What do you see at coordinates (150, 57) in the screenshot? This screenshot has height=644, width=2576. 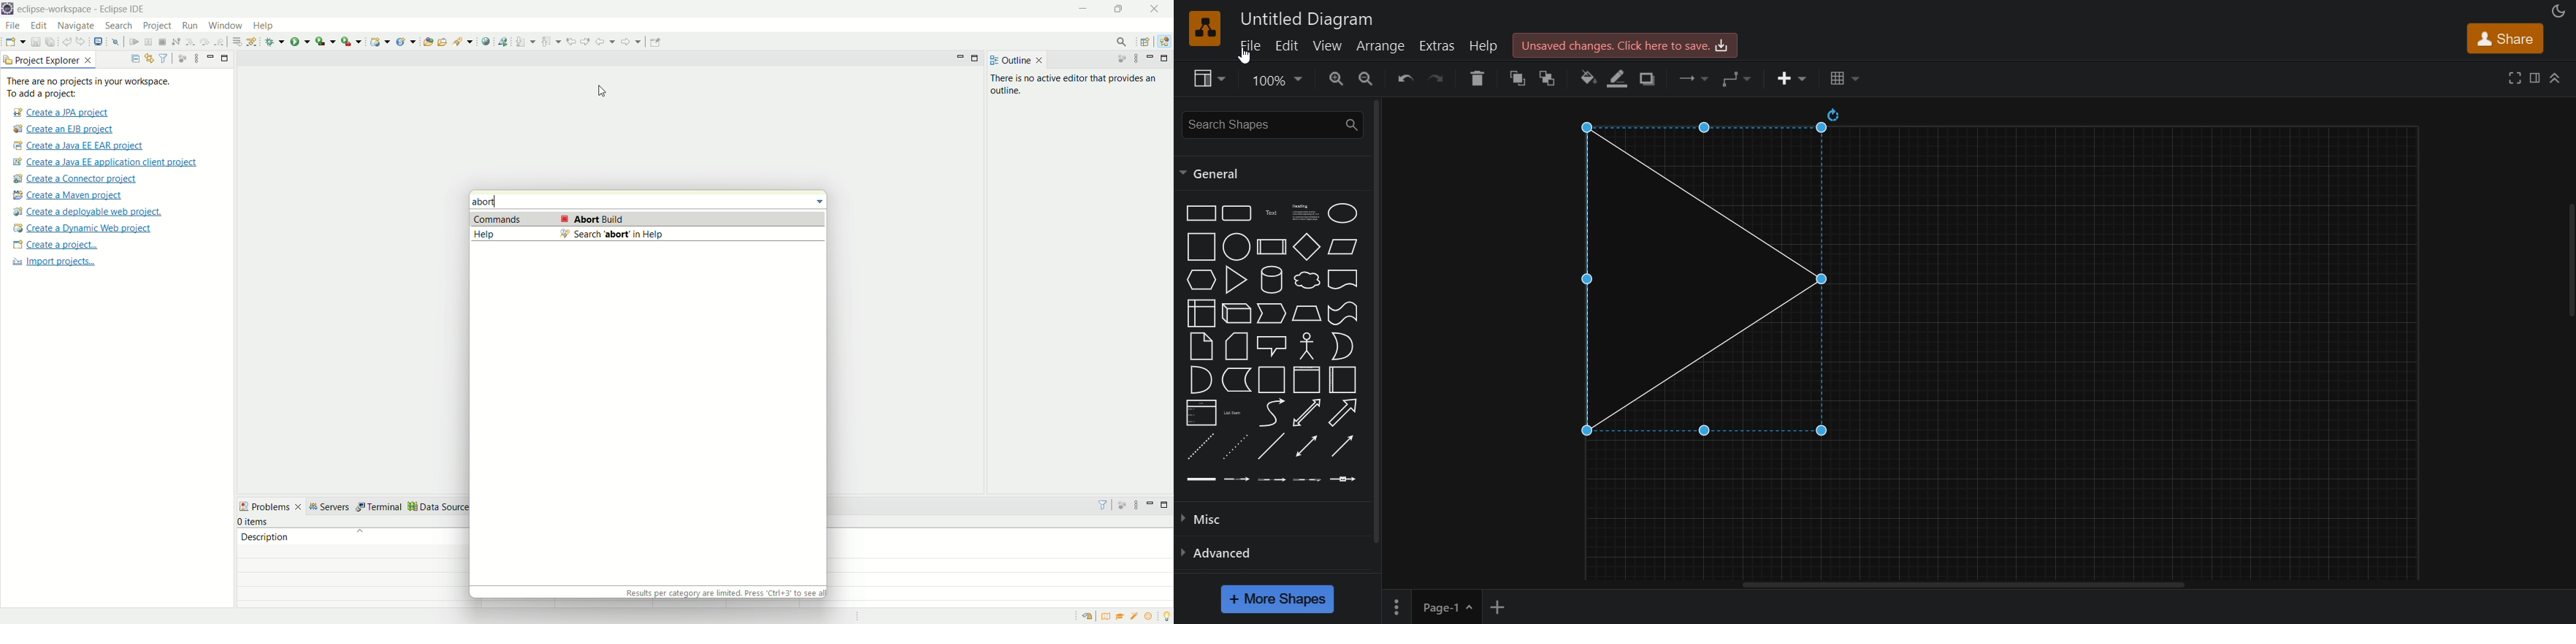 I see `link with editor` at bounding box center [150, 57].